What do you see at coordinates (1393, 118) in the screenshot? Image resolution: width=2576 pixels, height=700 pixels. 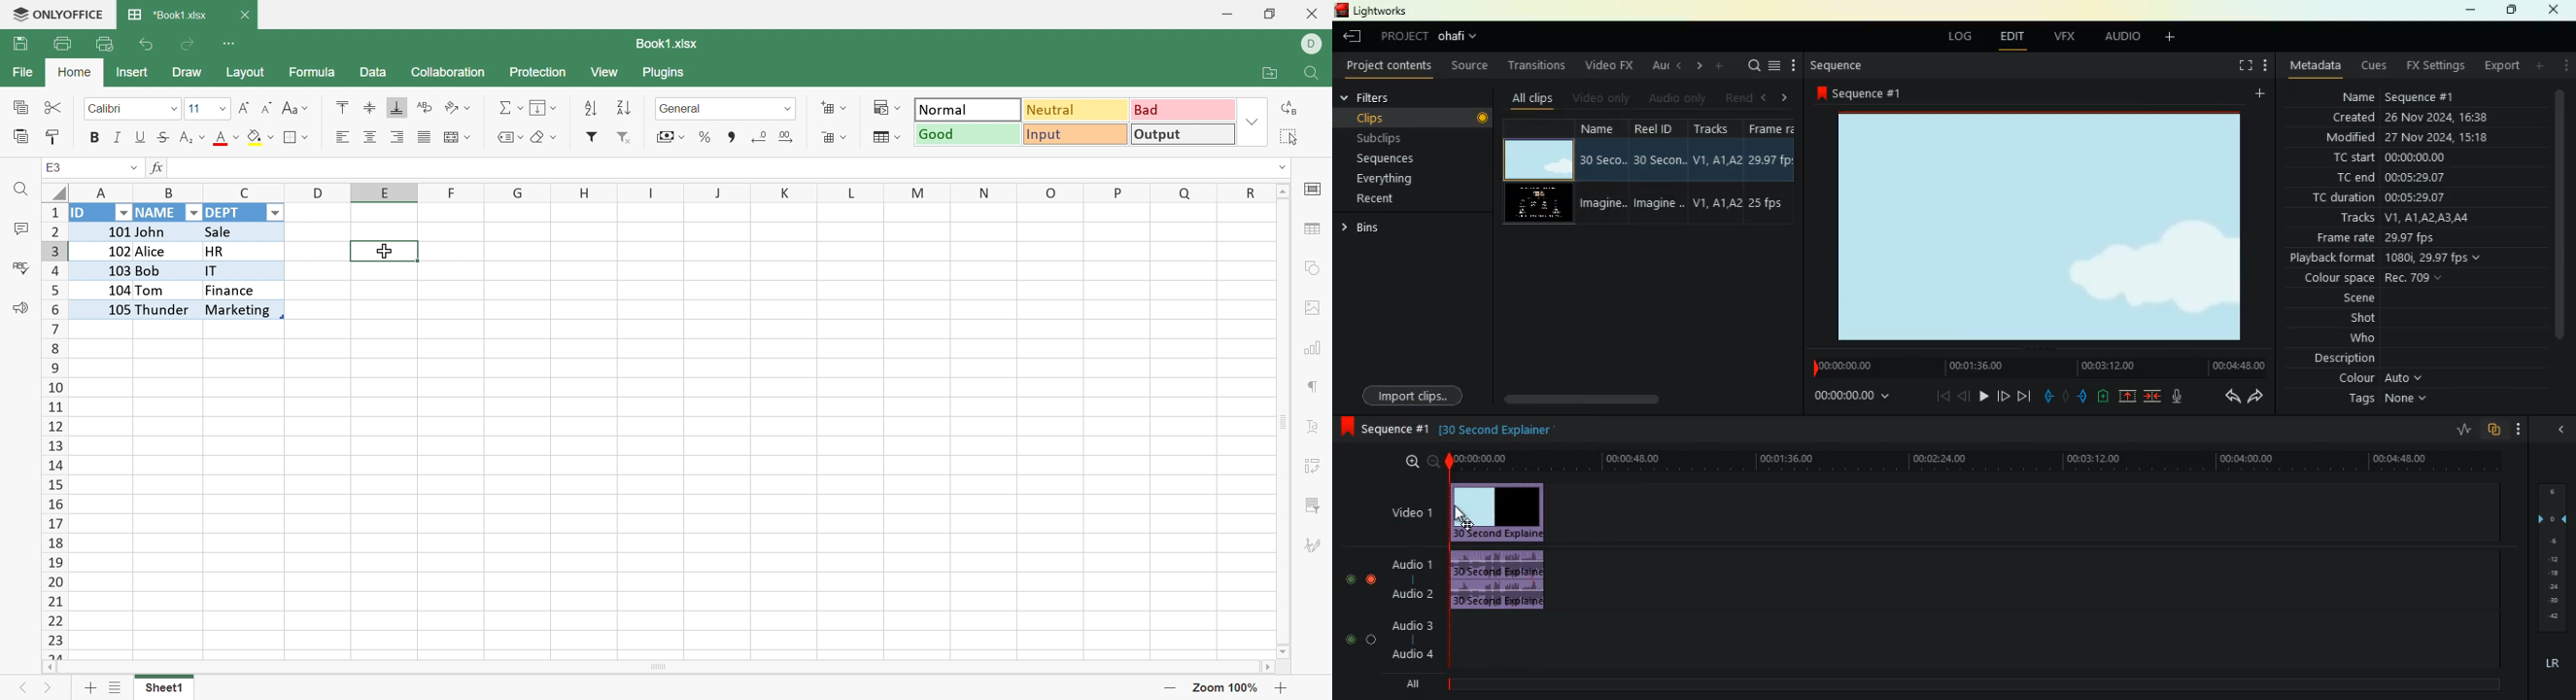 I see `clips` at bounding box center [1393, 118].